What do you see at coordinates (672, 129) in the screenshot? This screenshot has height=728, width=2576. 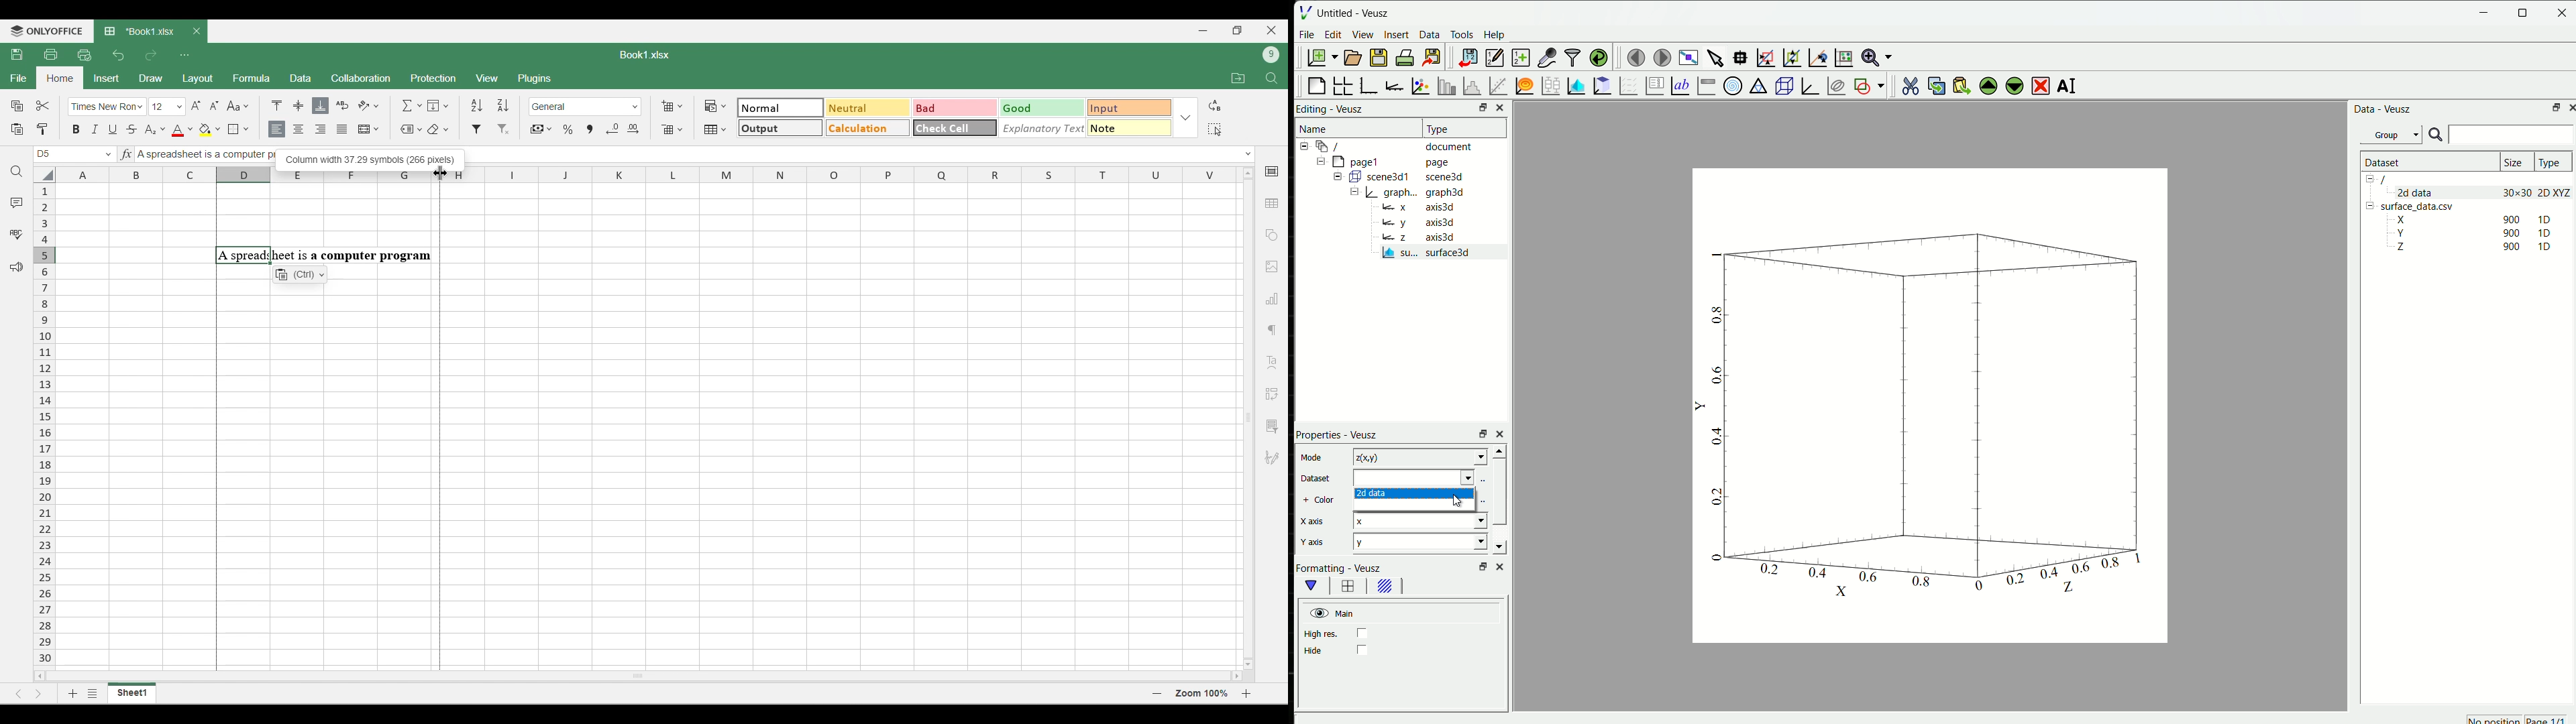 I see `Delete cell options` at bounding box center [672, 129].